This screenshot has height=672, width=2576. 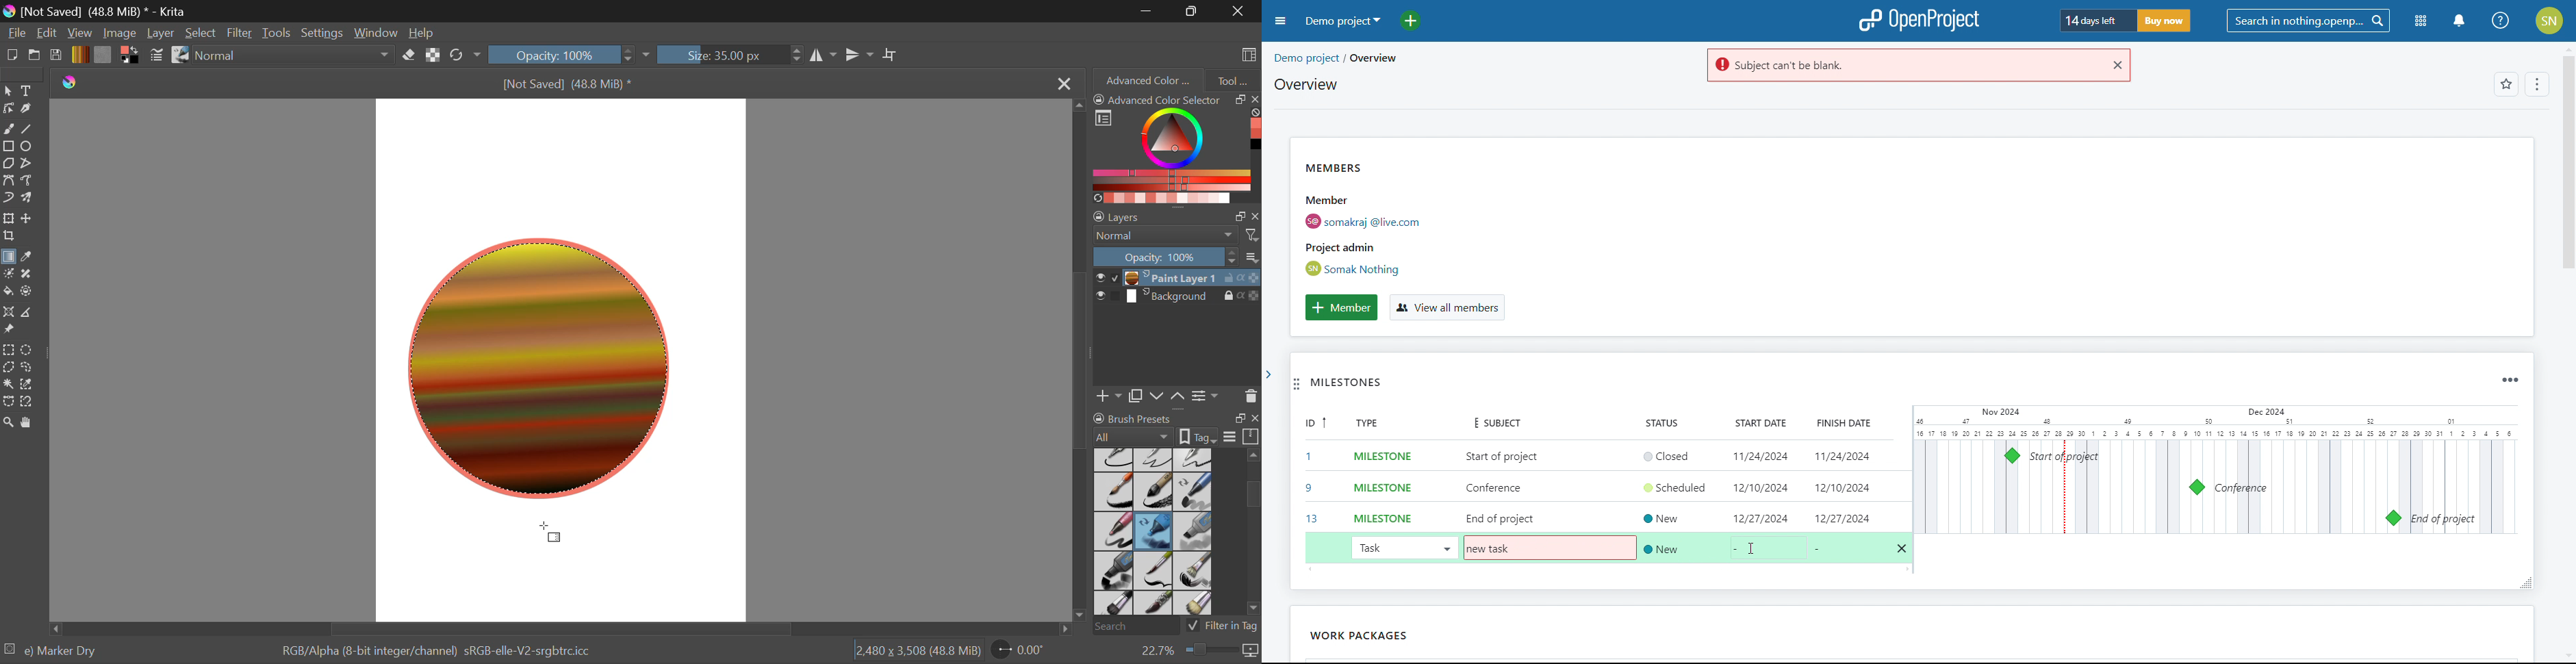 I want to click on milestone 9, so click(x=2197, y=487).